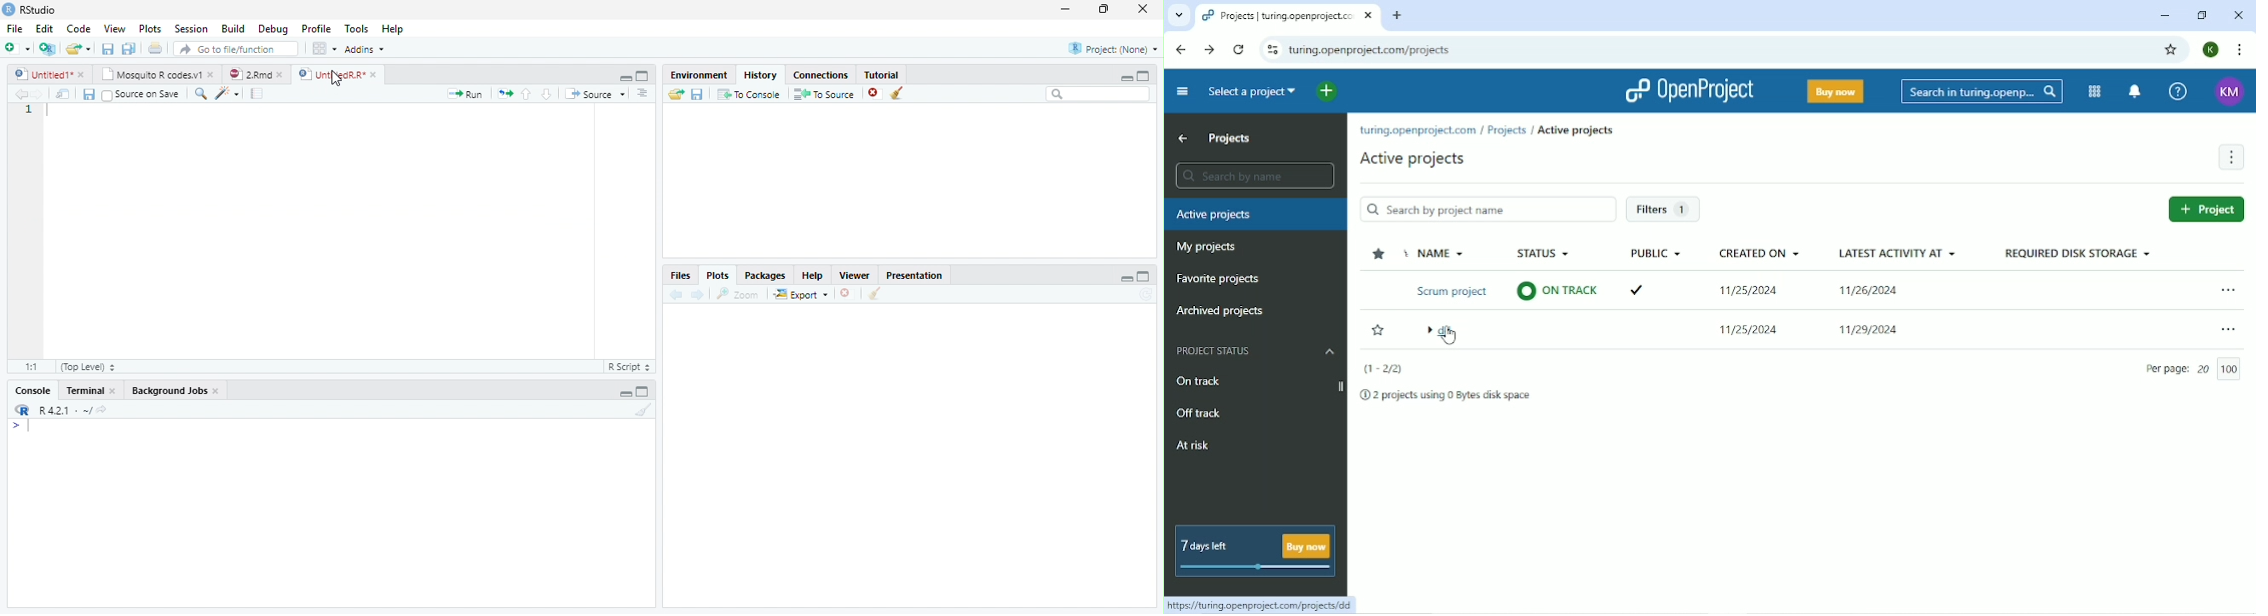 The image size is (2268, 616). I want to click on Clear all plots, so click(875, 293).